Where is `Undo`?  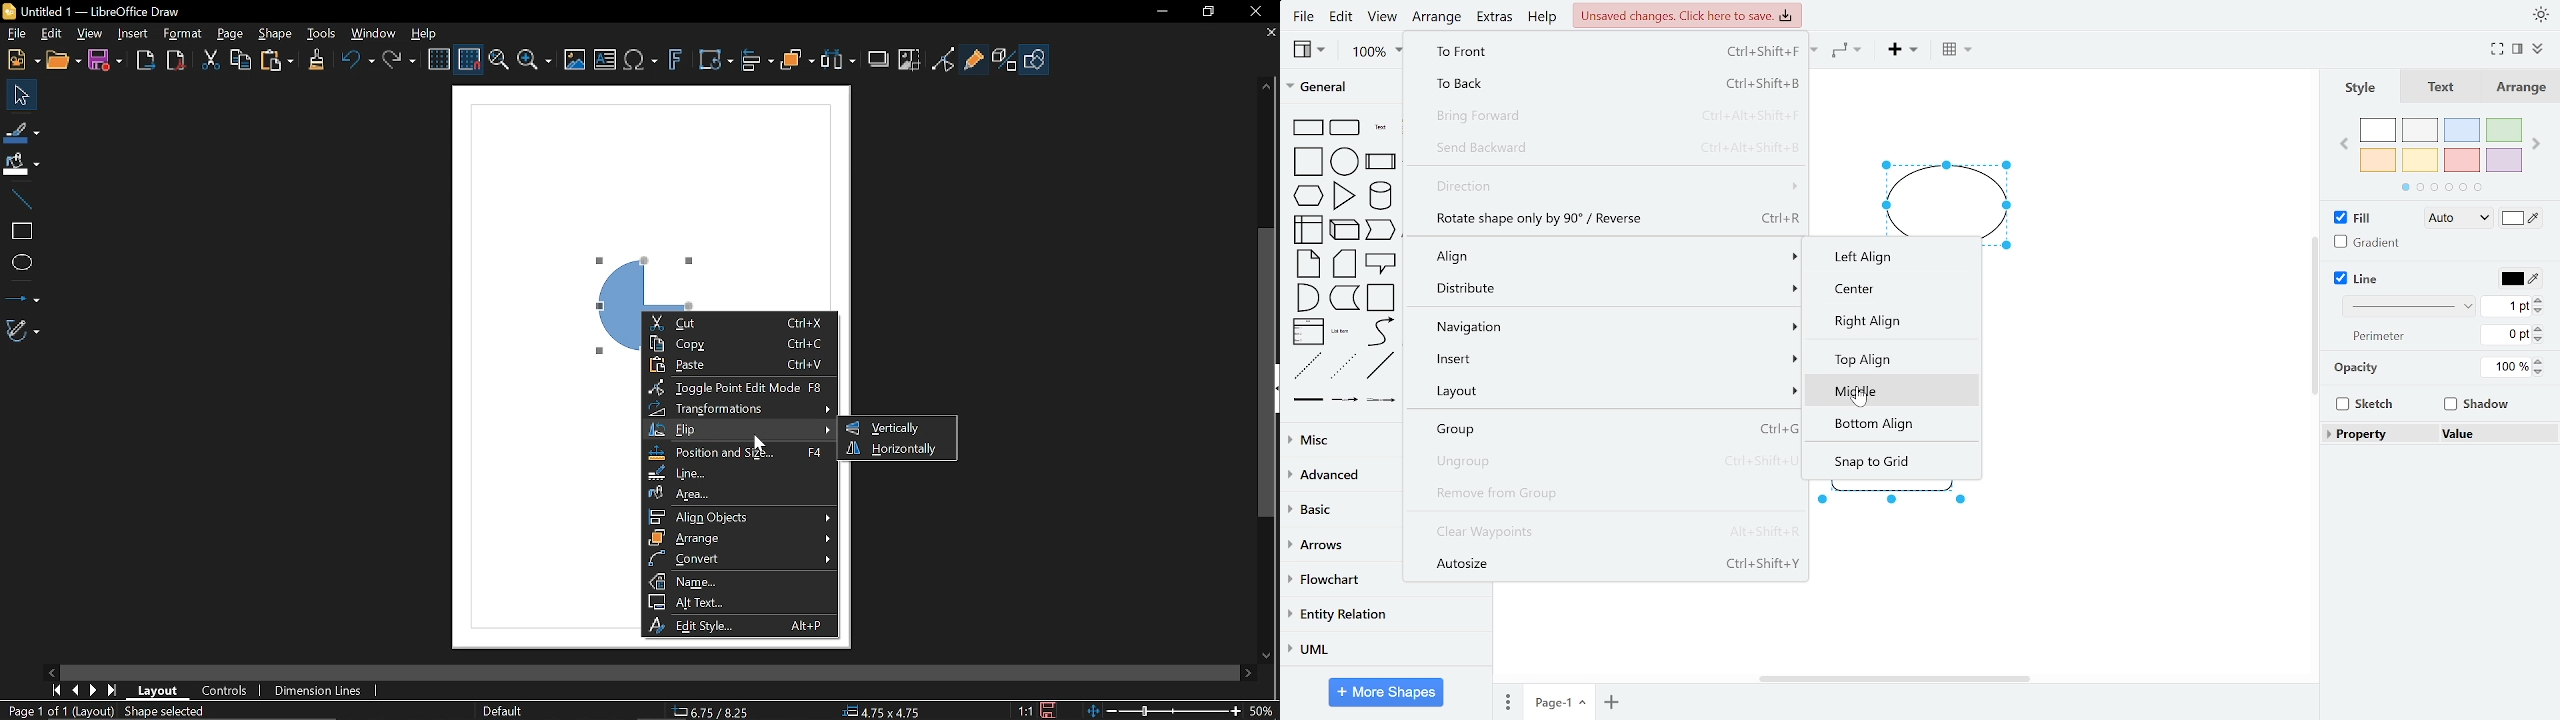
Undo is located at coordinates (355, 61).